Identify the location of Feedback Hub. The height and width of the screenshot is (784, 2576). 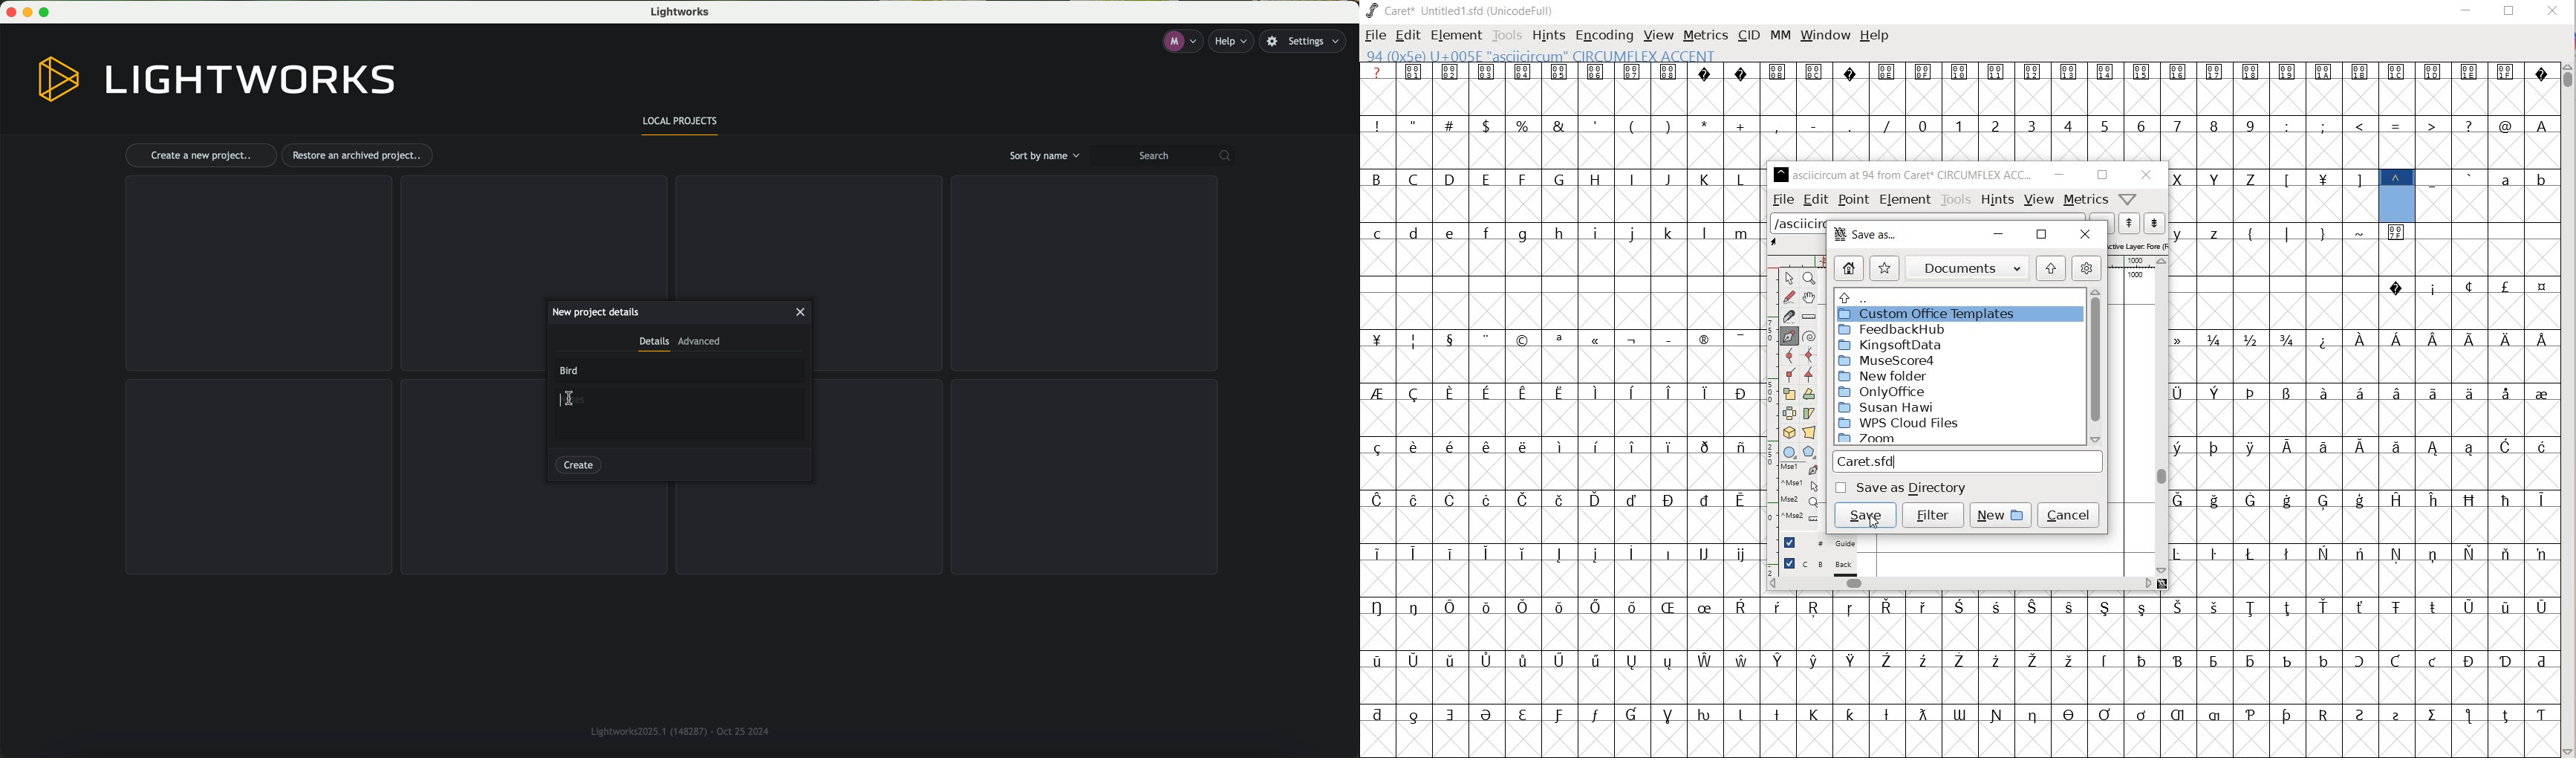
(1893, 330).